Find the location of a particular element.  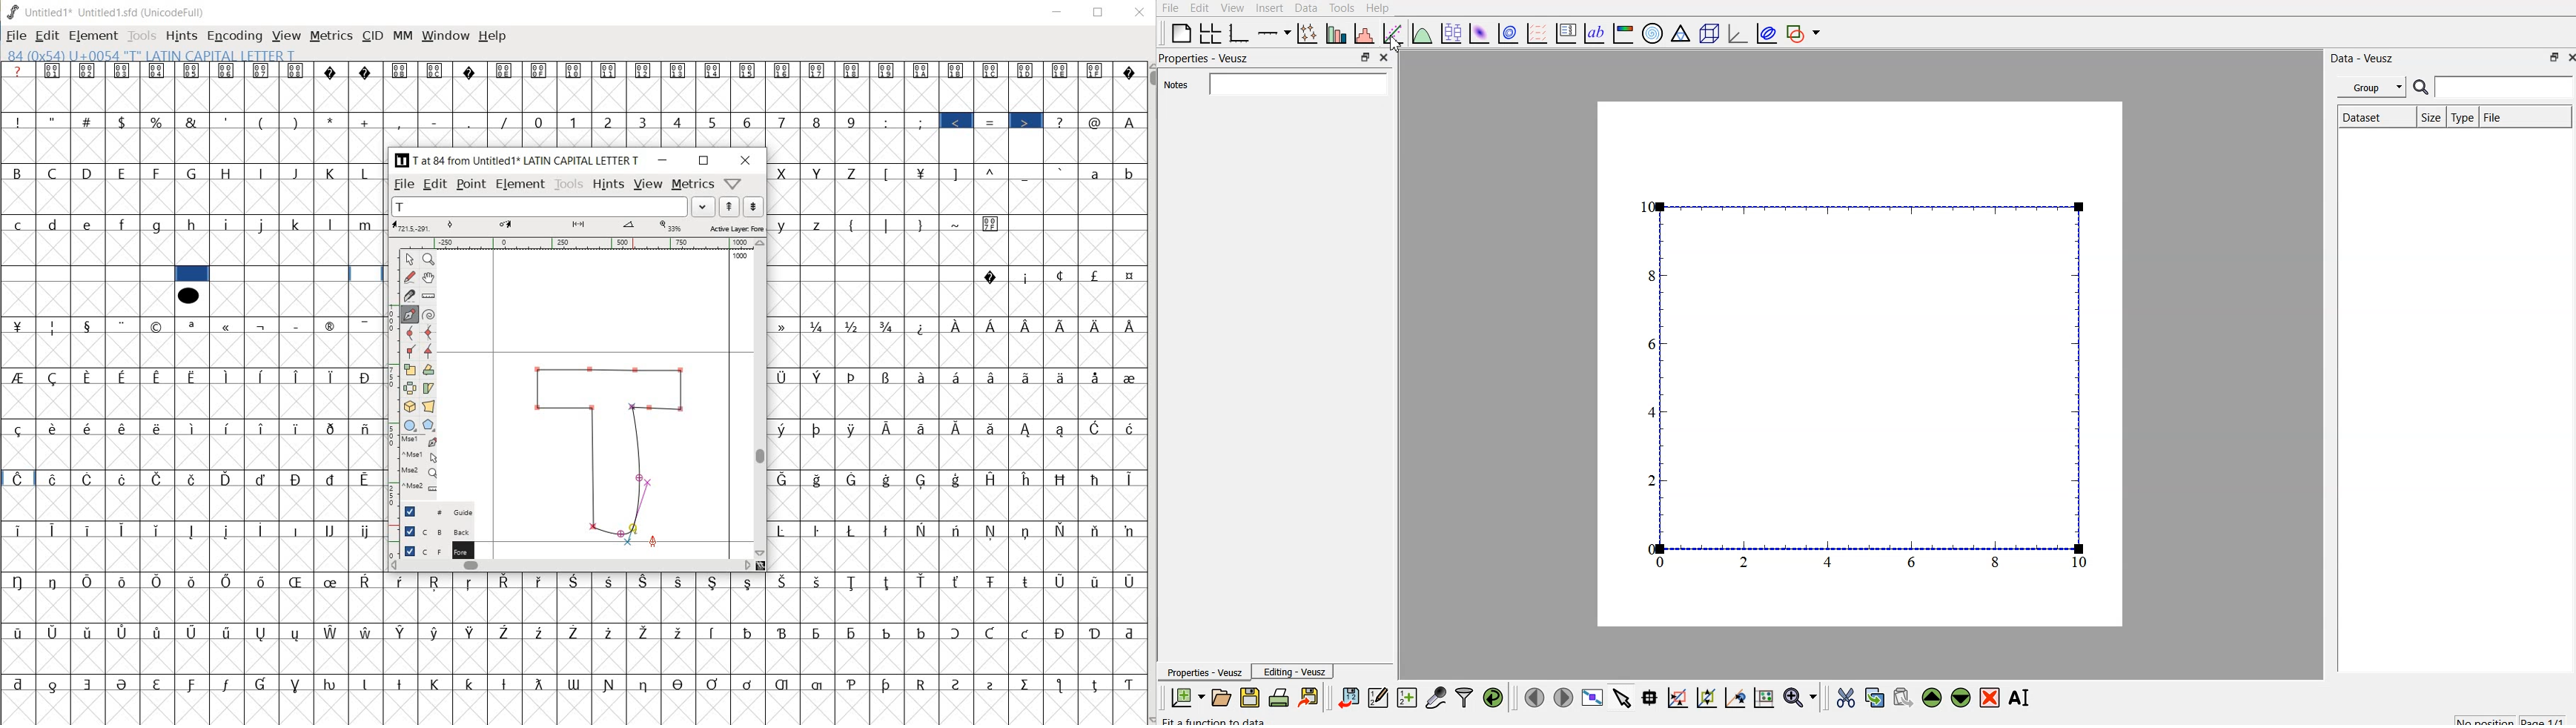

Symbol is located at coordinates (55, 580).